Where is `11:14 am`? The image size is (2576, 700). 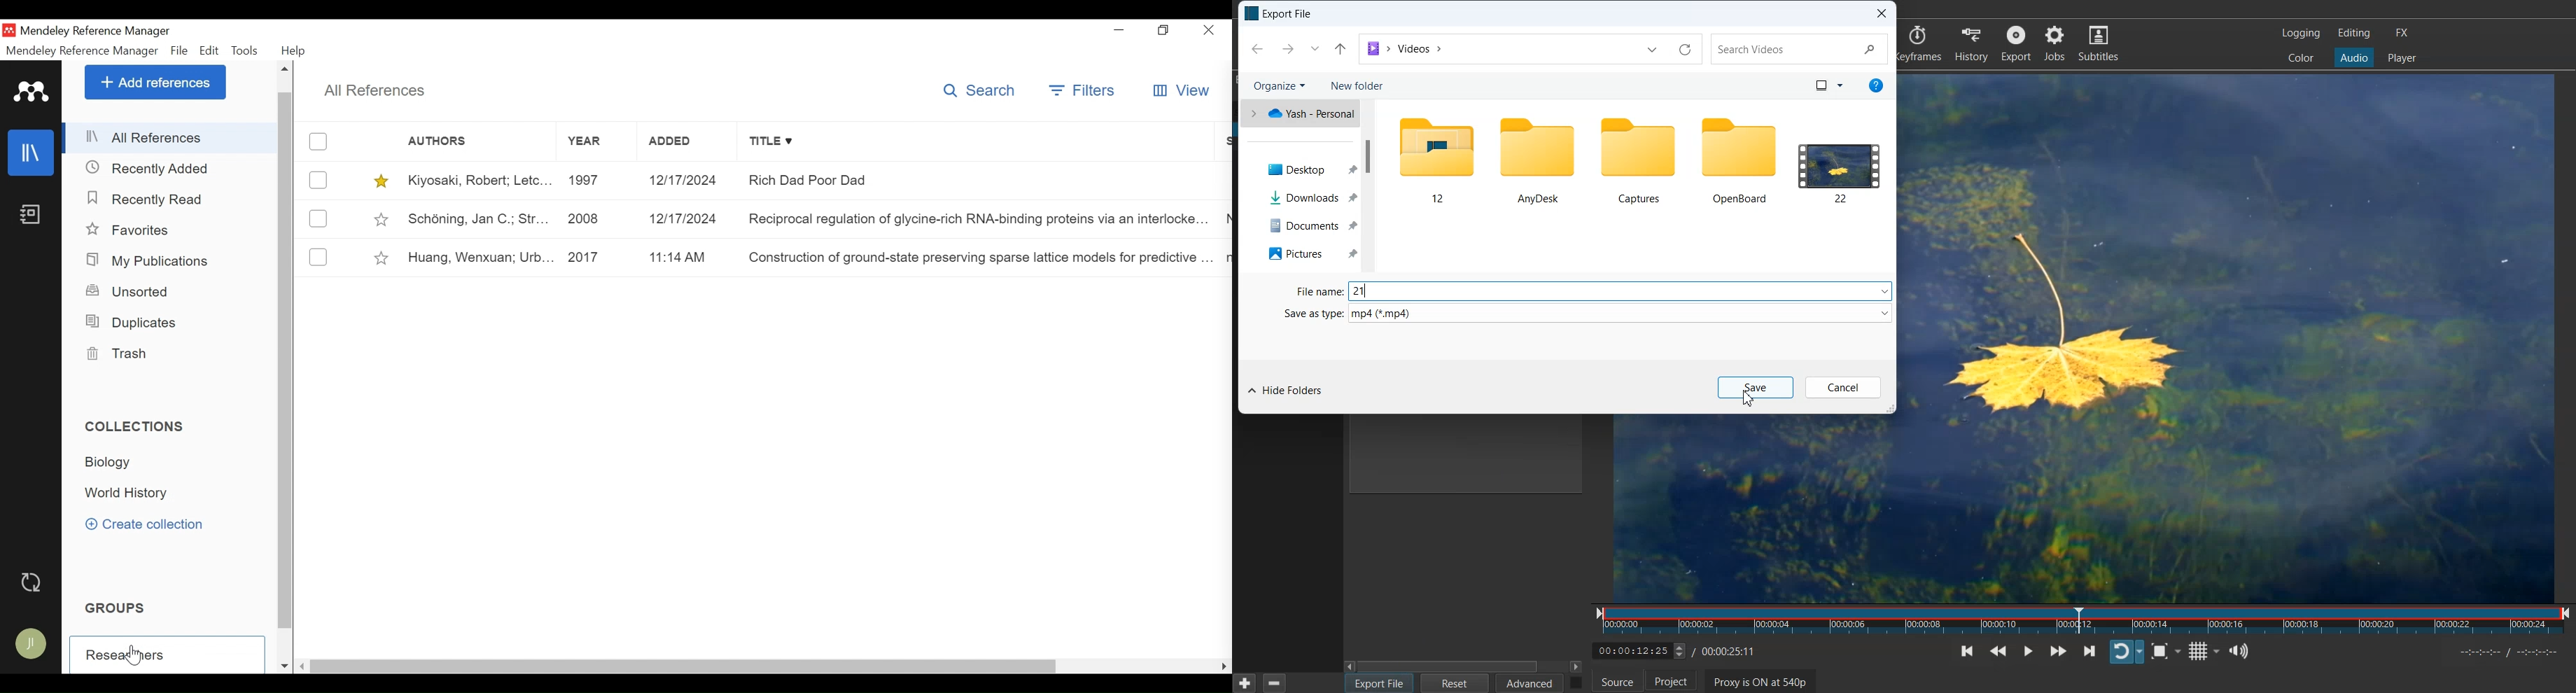 11:14 am is located at coordinates (688, 256).